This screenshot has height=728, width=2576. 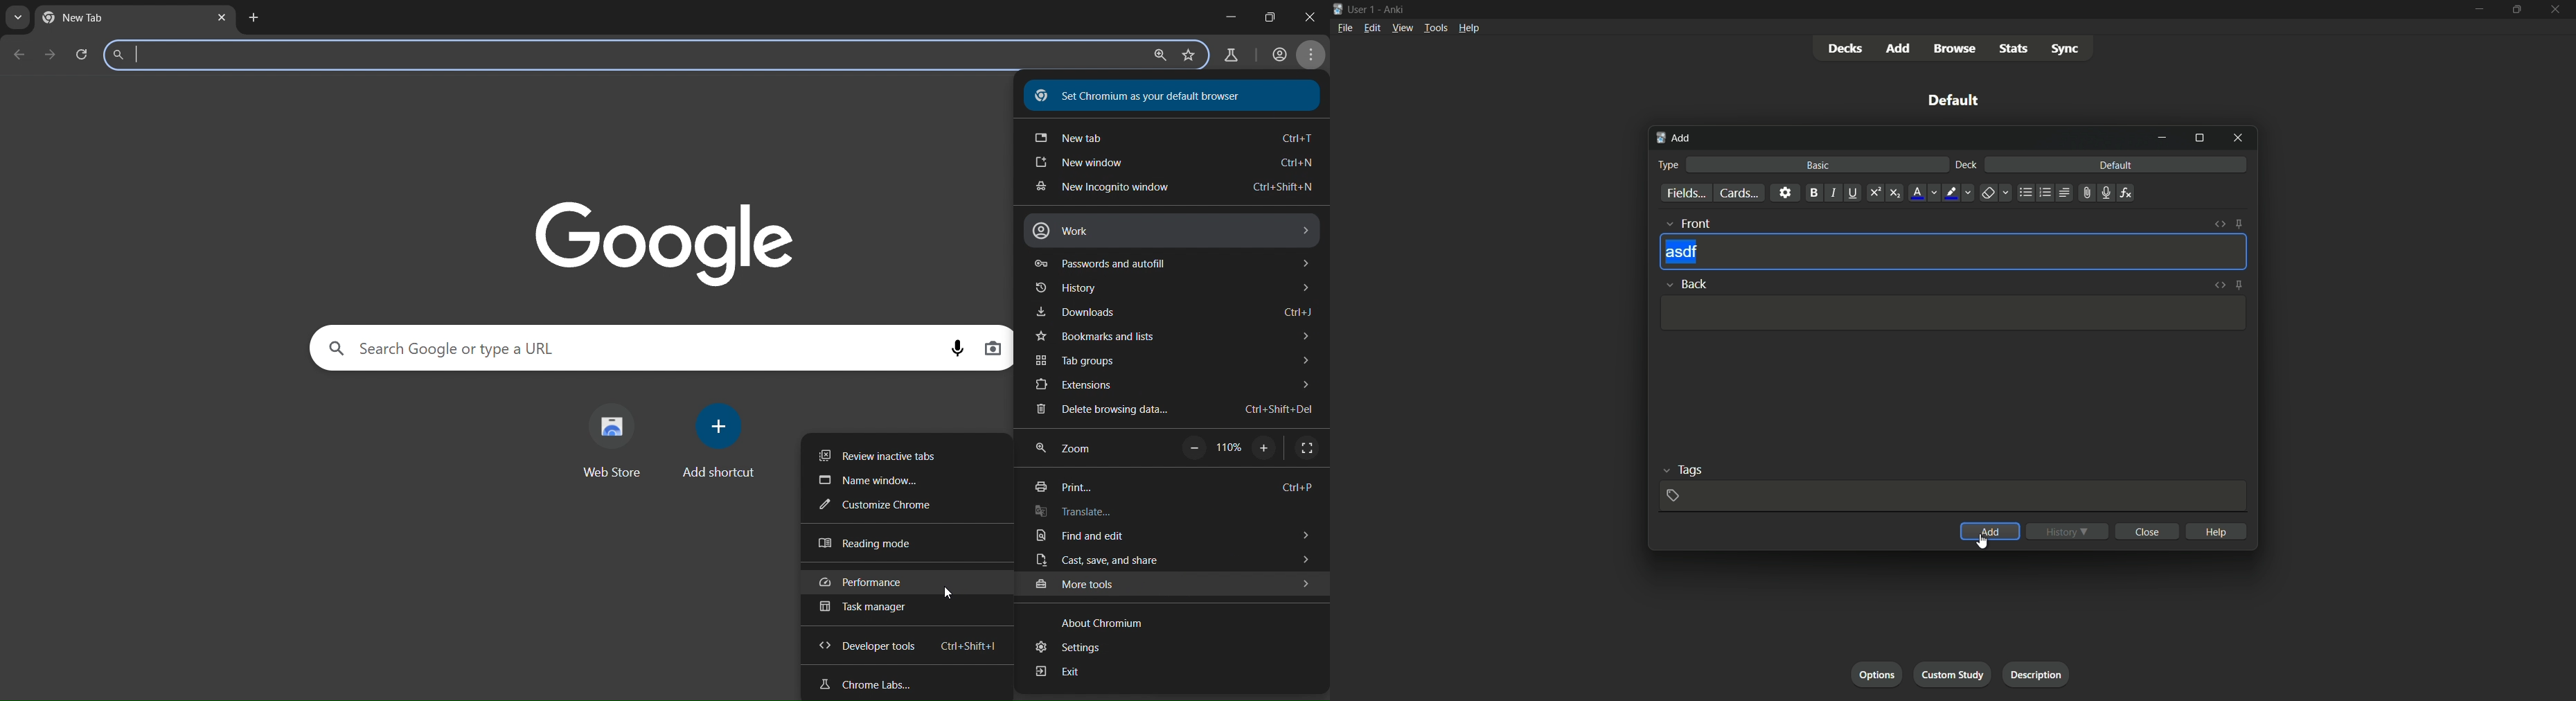 I want to click on zoom out, so click(x=1193, y=449).